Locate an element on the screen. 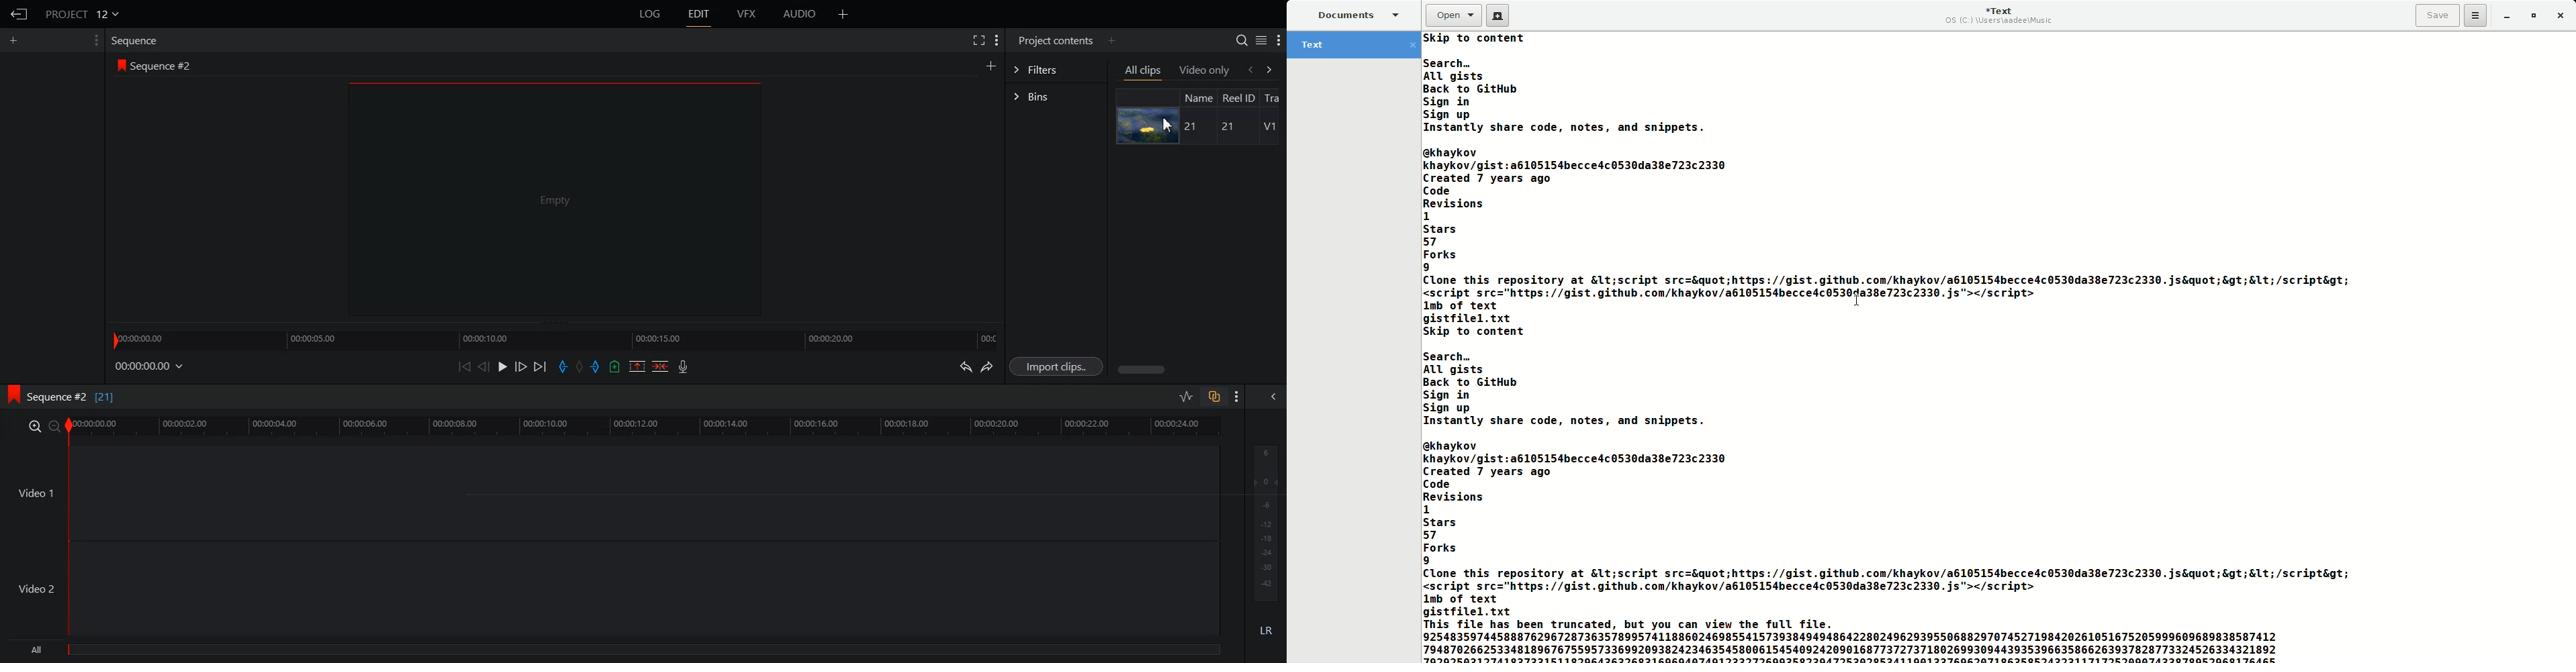 The width and height of the screenshot is (2576, 672). 21 is located at coordinates (1193, 127).